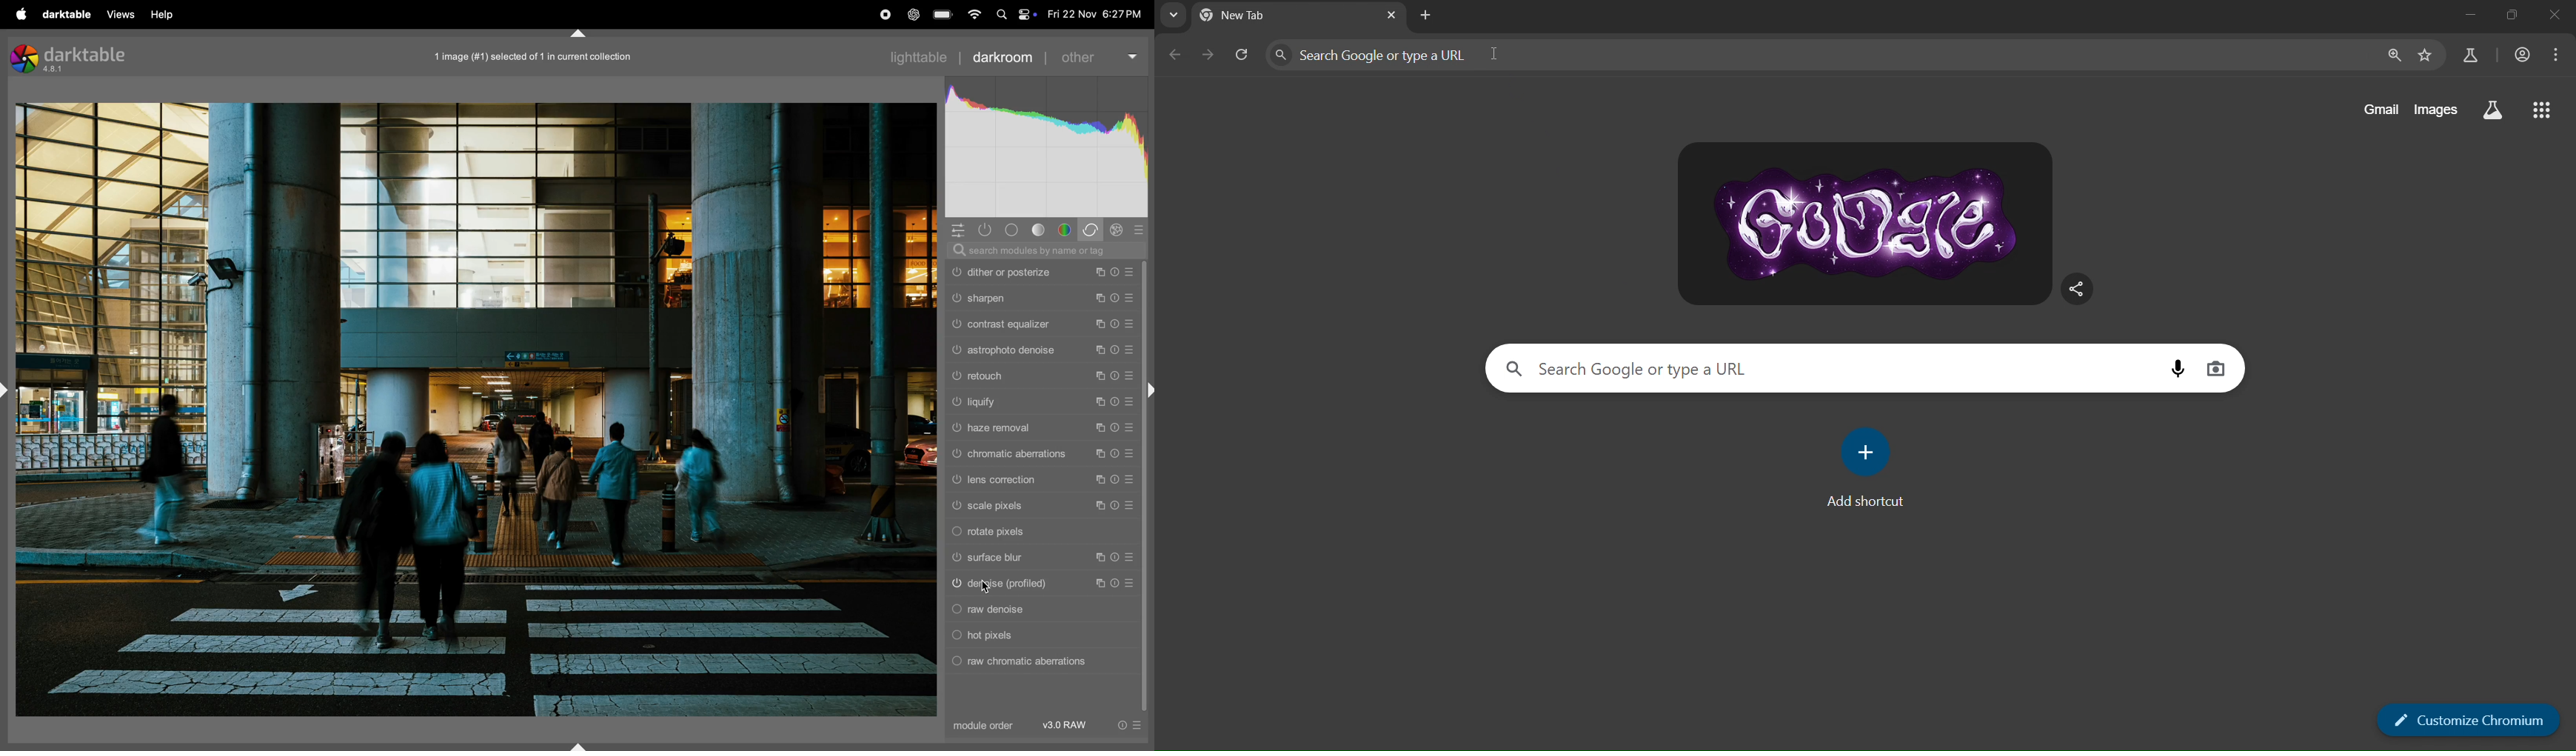  Describe the element at coordinates (1041, 297) in the screenshot. I see `sharpen` at that location.